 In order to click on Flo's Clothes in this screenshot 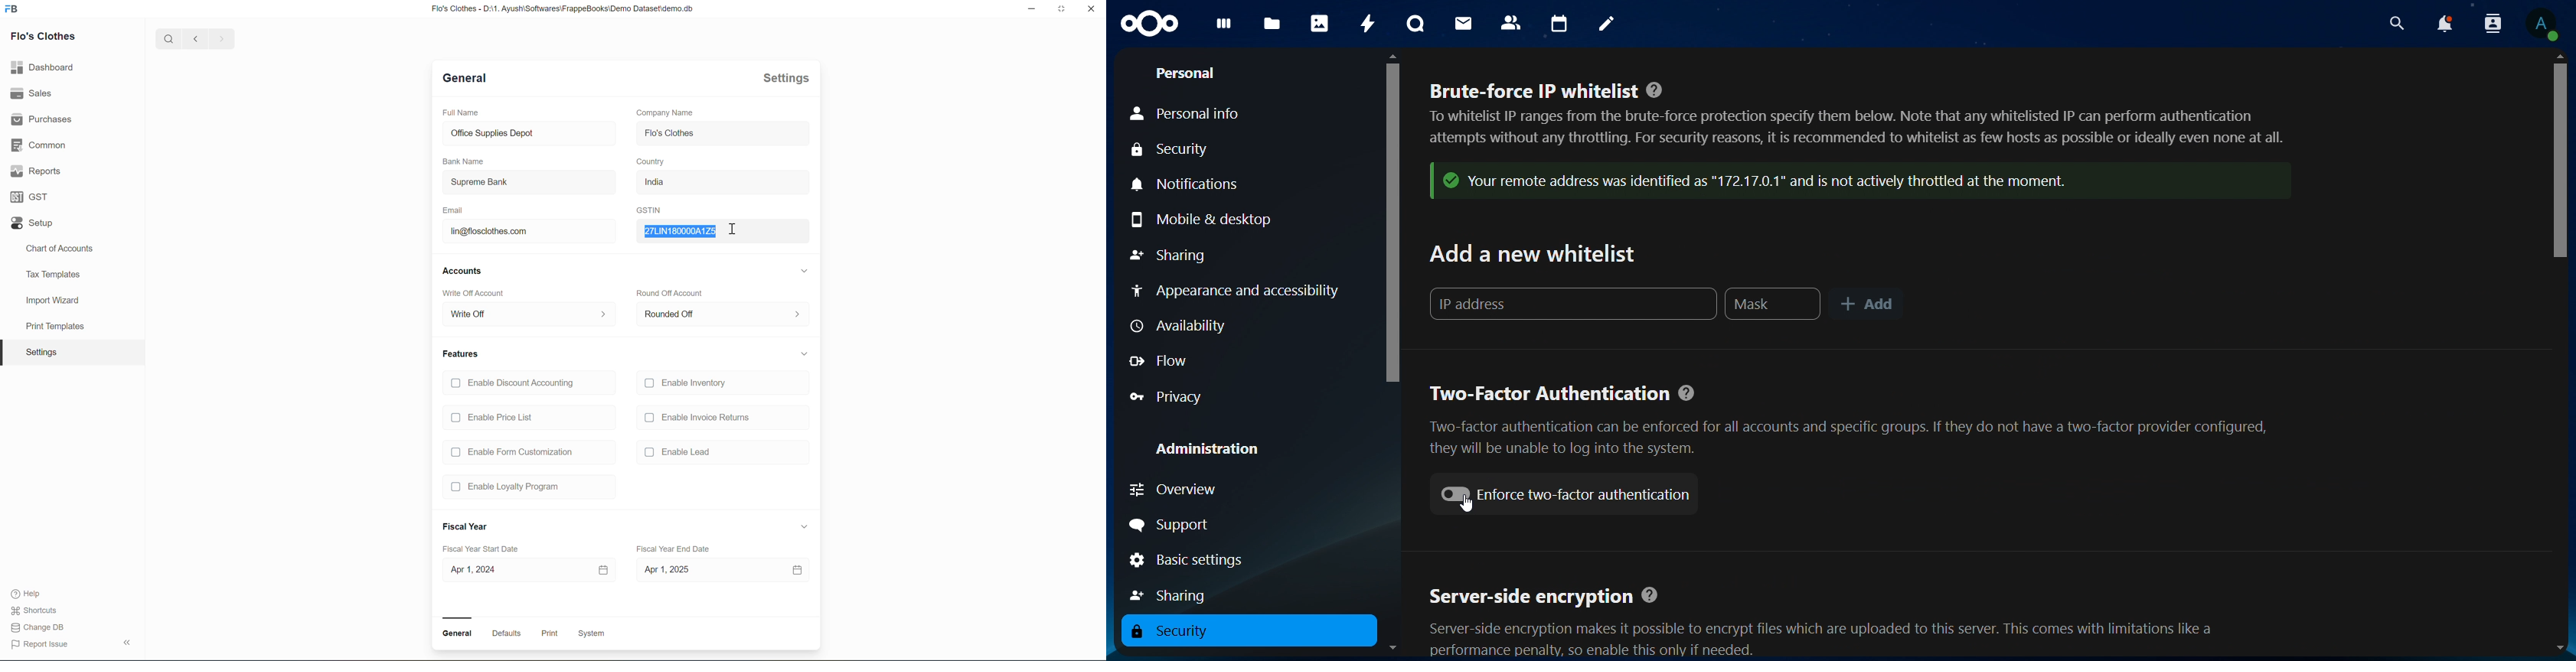, I will do `click(722, 134)`.